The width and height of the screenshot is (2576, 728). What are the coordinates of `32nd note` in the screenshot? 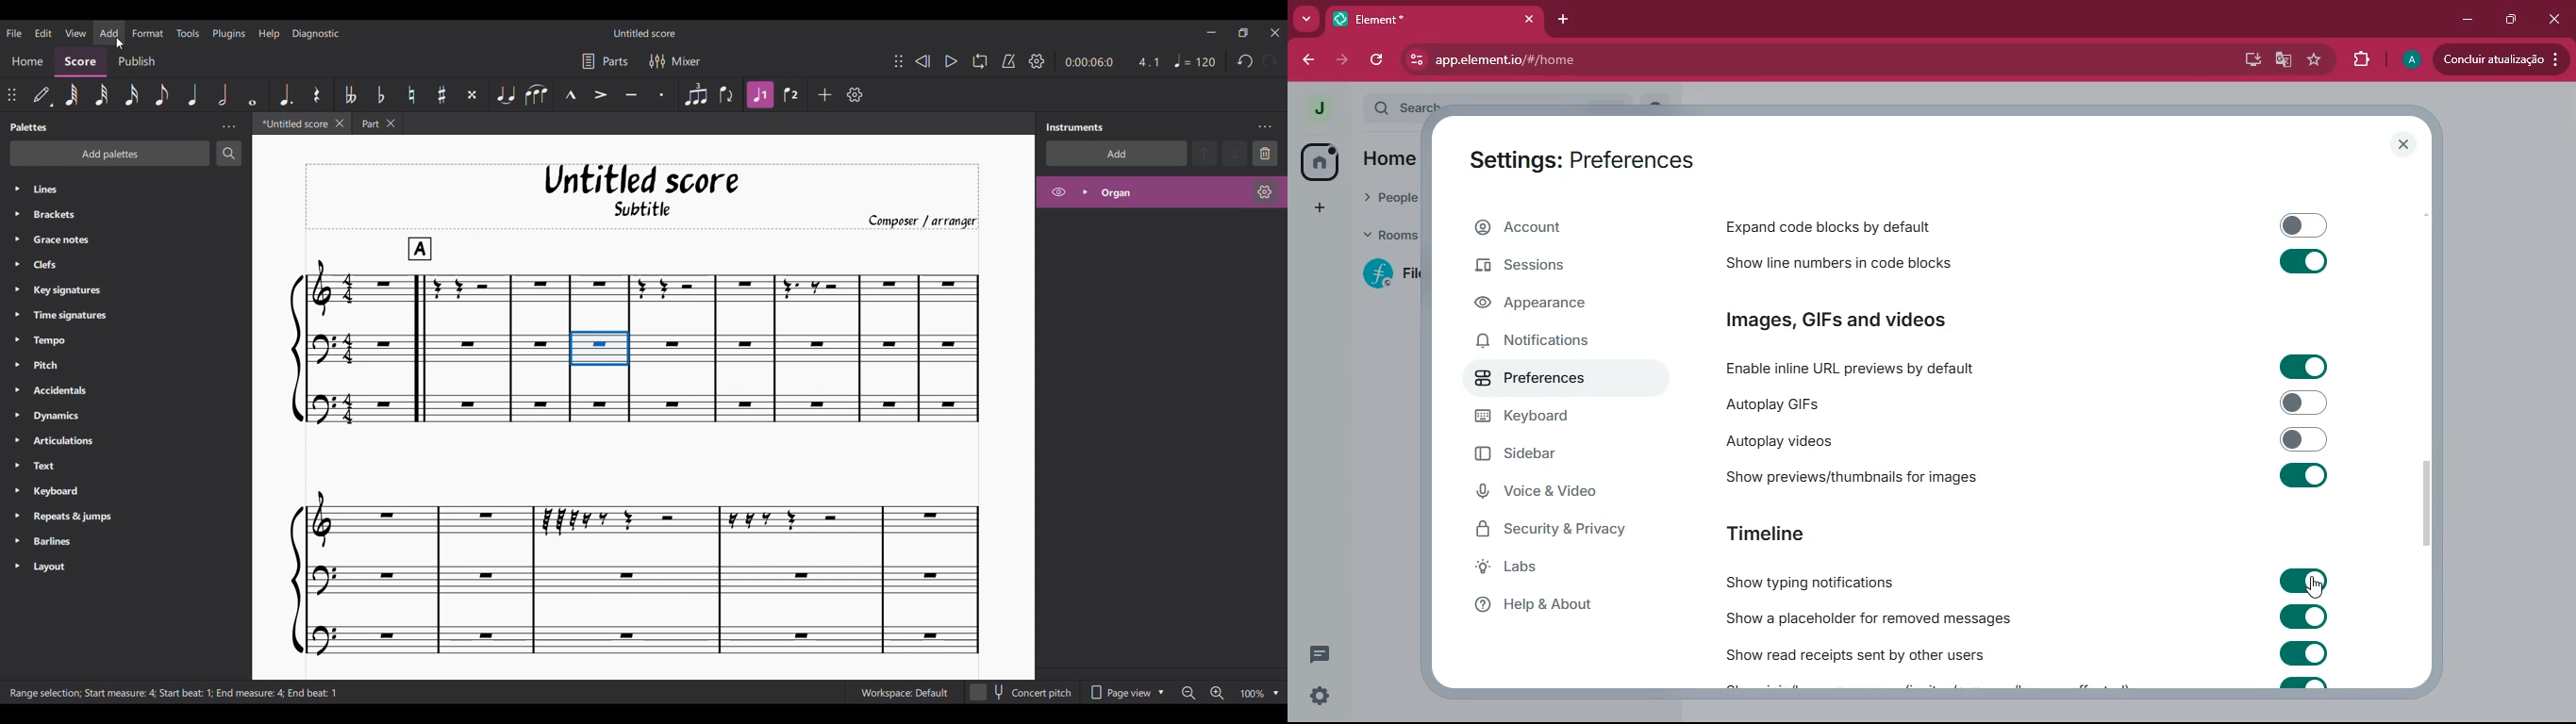 It's located at (101, 95).